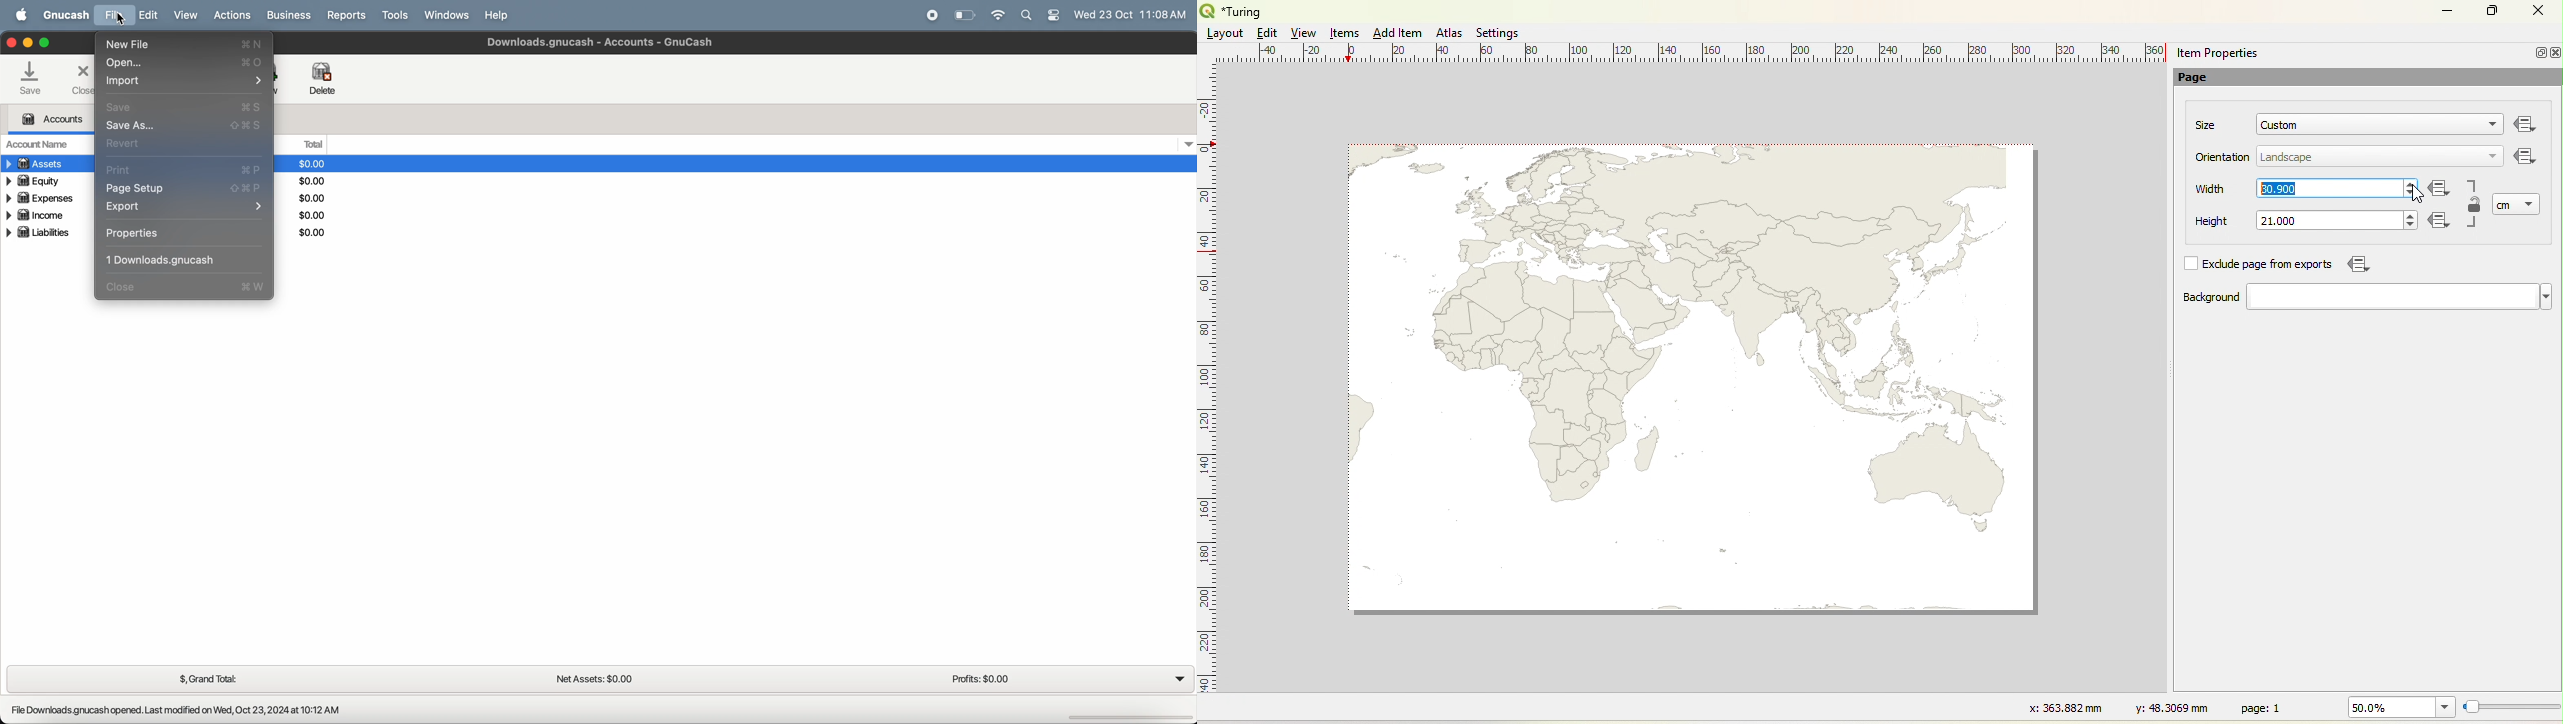  I want to click on Page, so click(2203, 79).